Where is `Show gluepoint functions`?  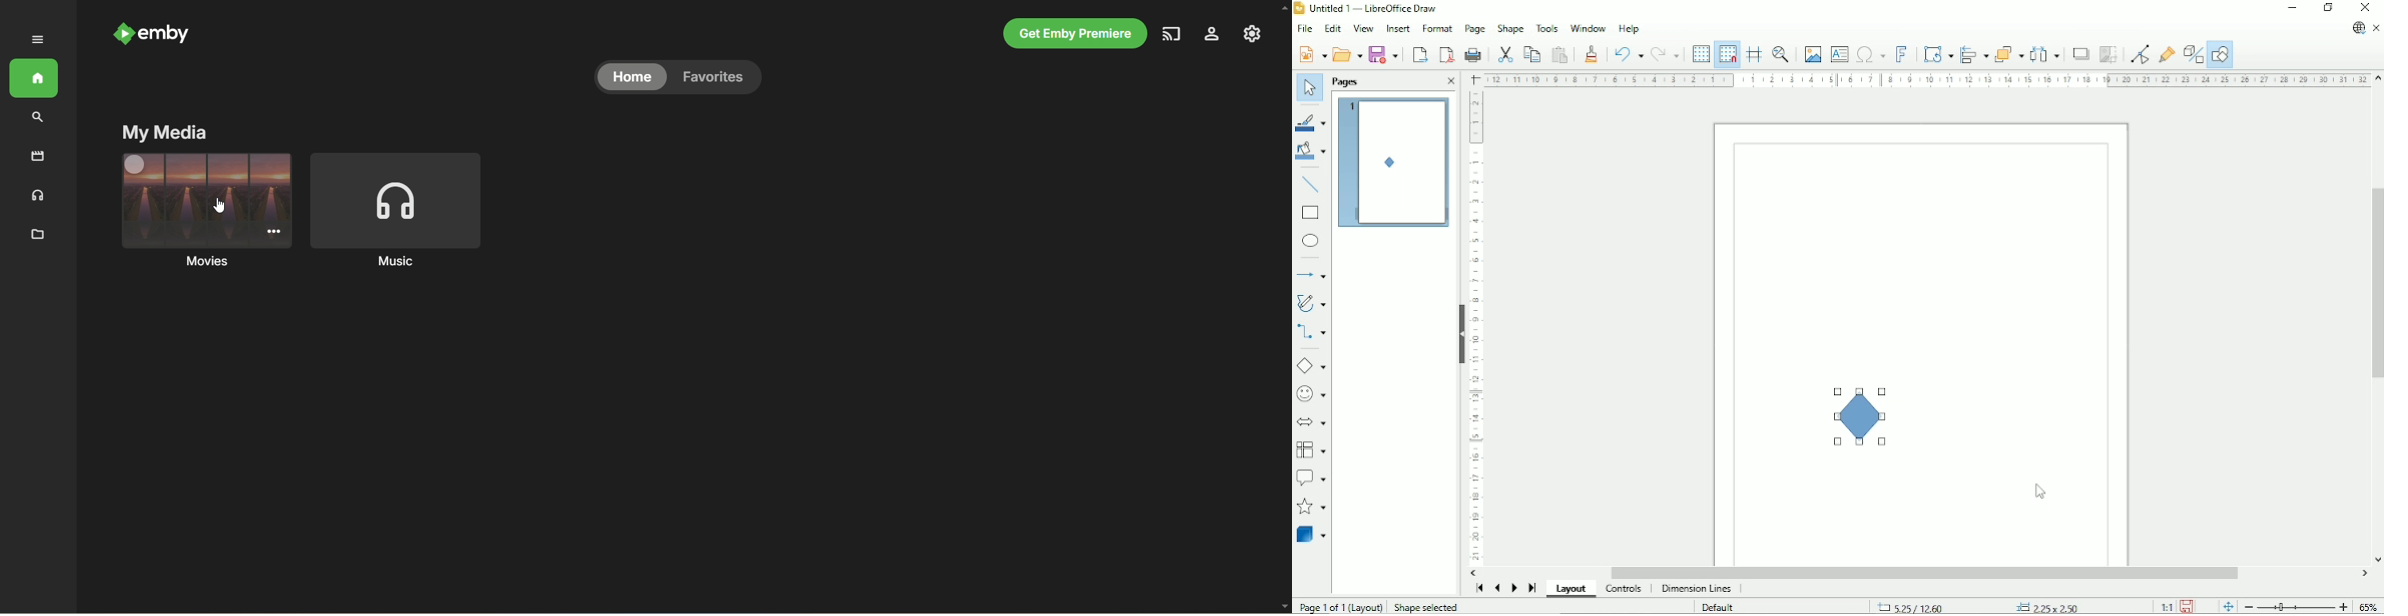
Show gluepoint functions is located at coordinates (2167, 53).